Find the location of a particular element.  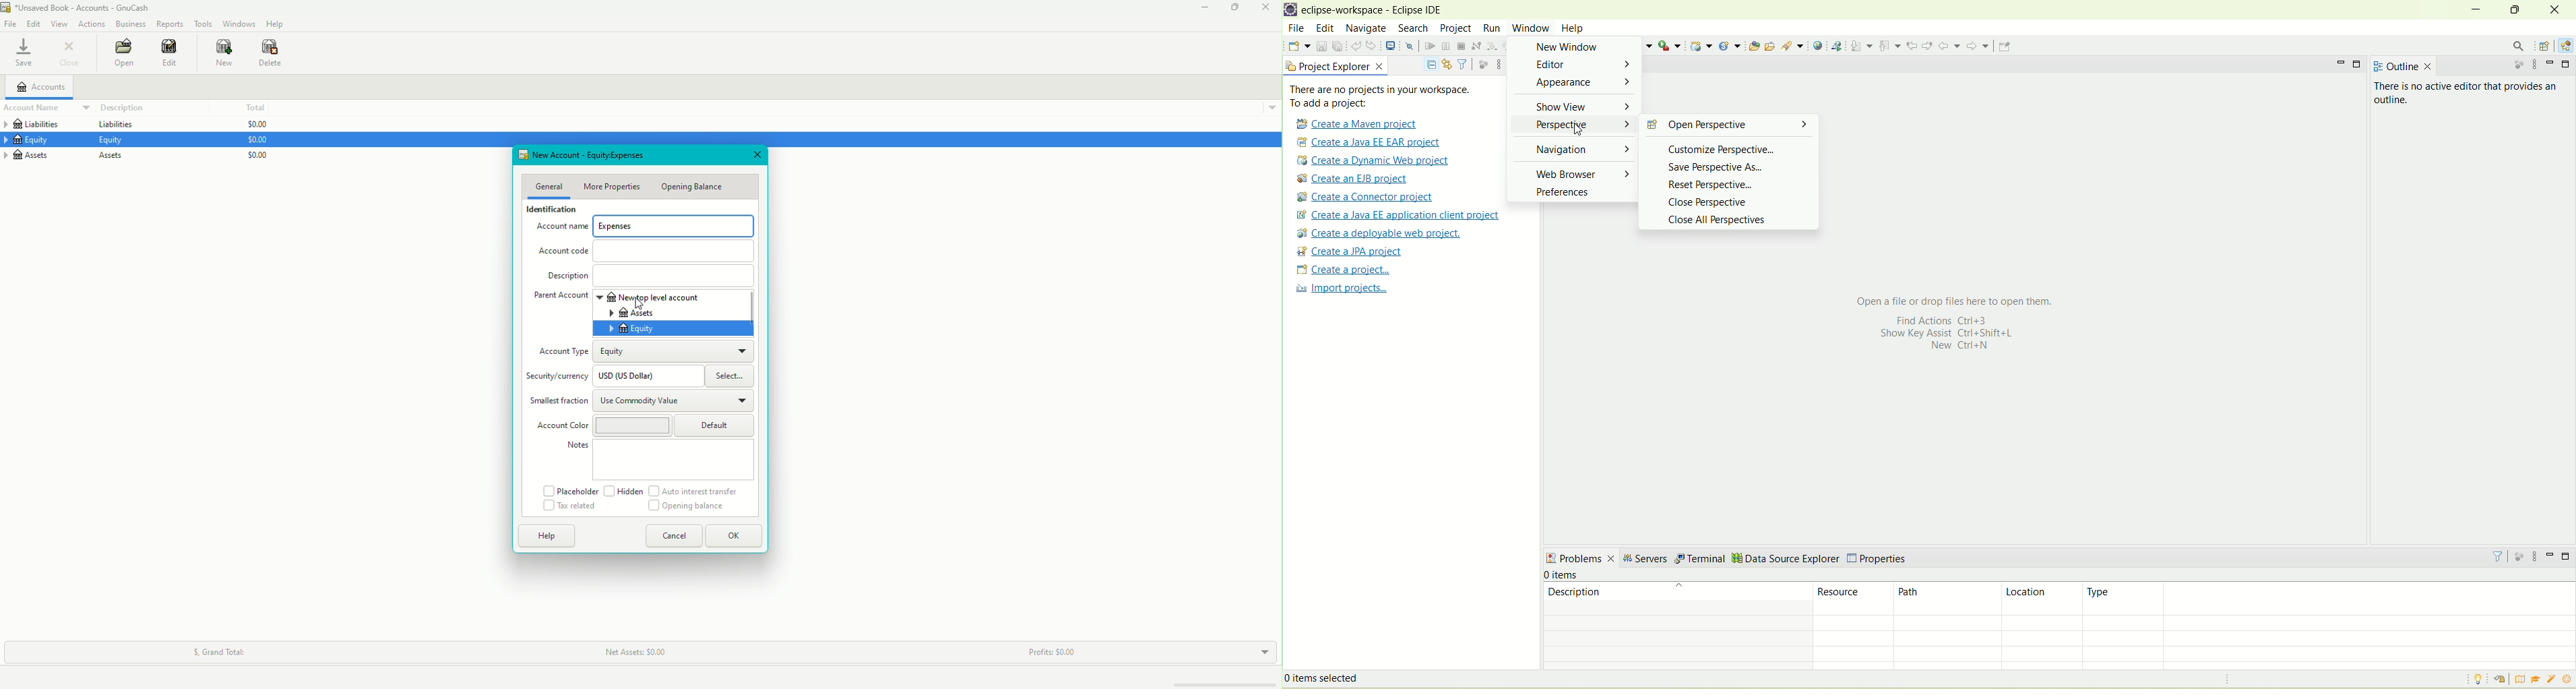

Account Type is located at coordinates (562, 351).